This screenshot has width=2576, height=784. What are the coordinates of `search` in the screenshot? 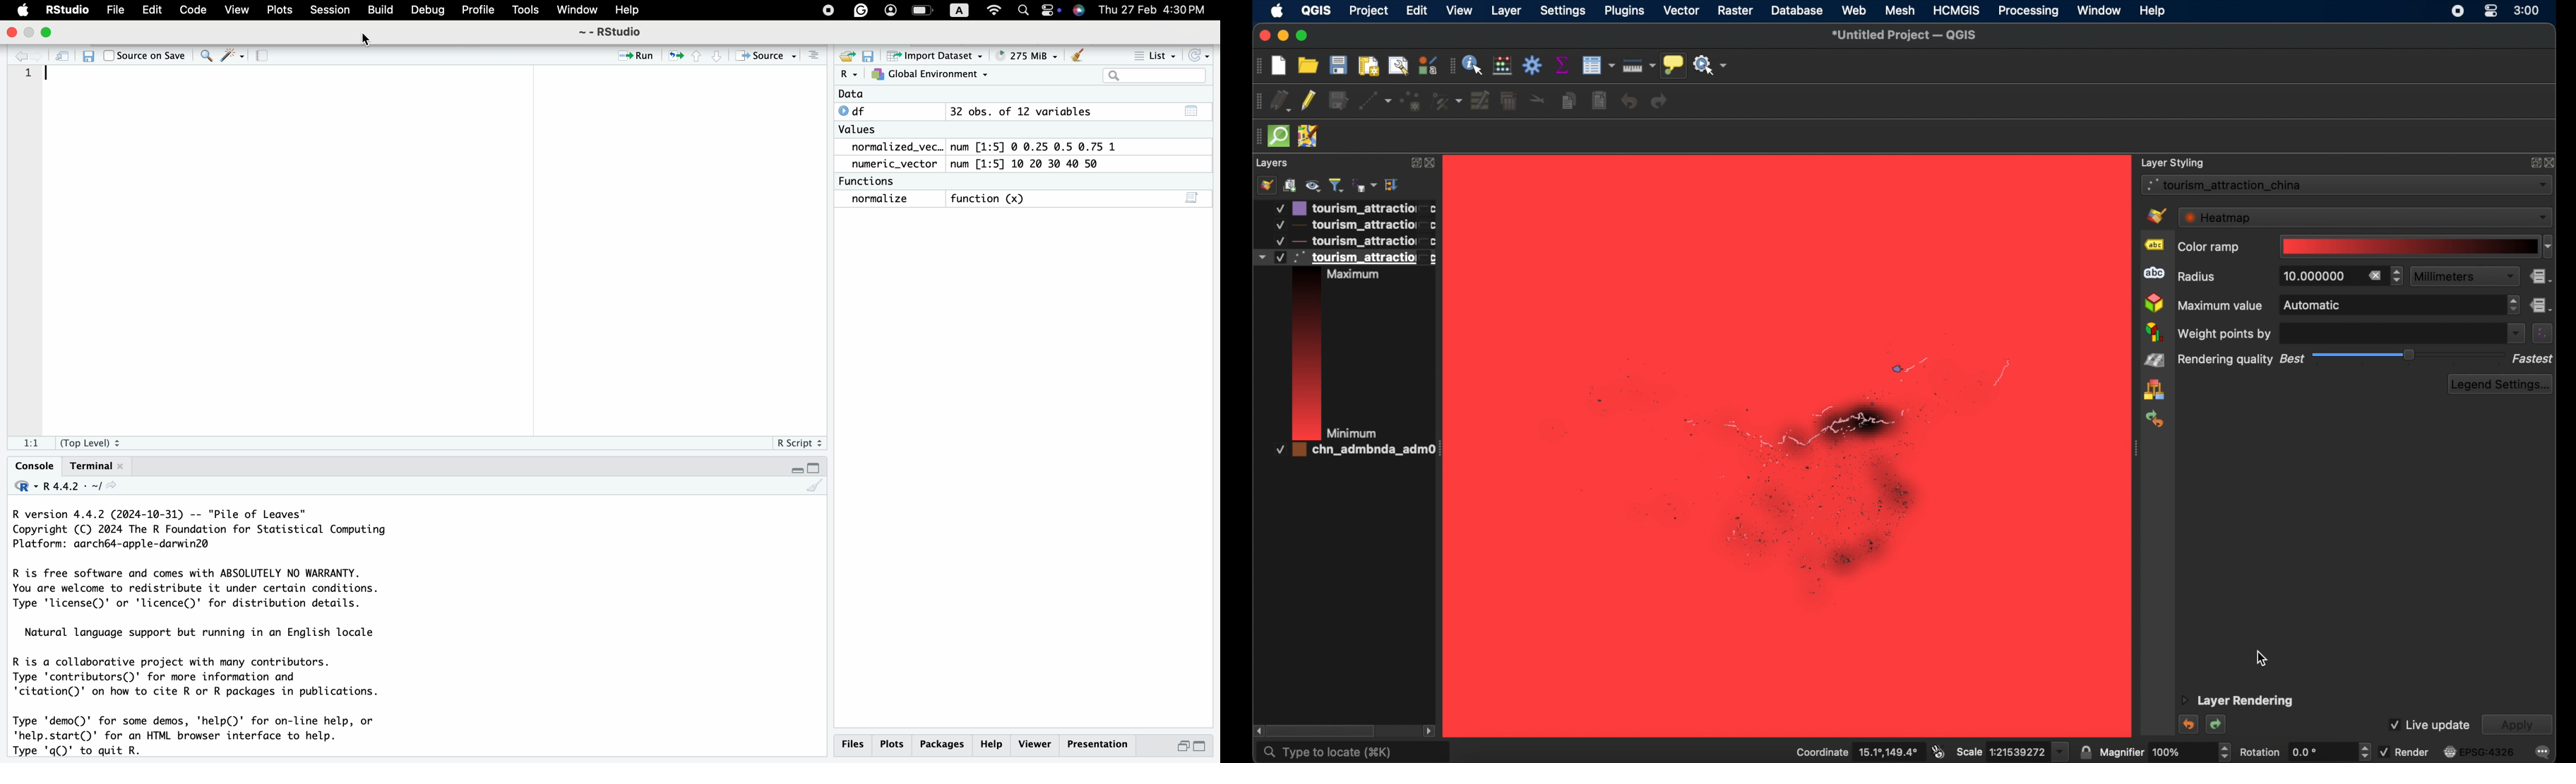 It's located at (1023, 11).